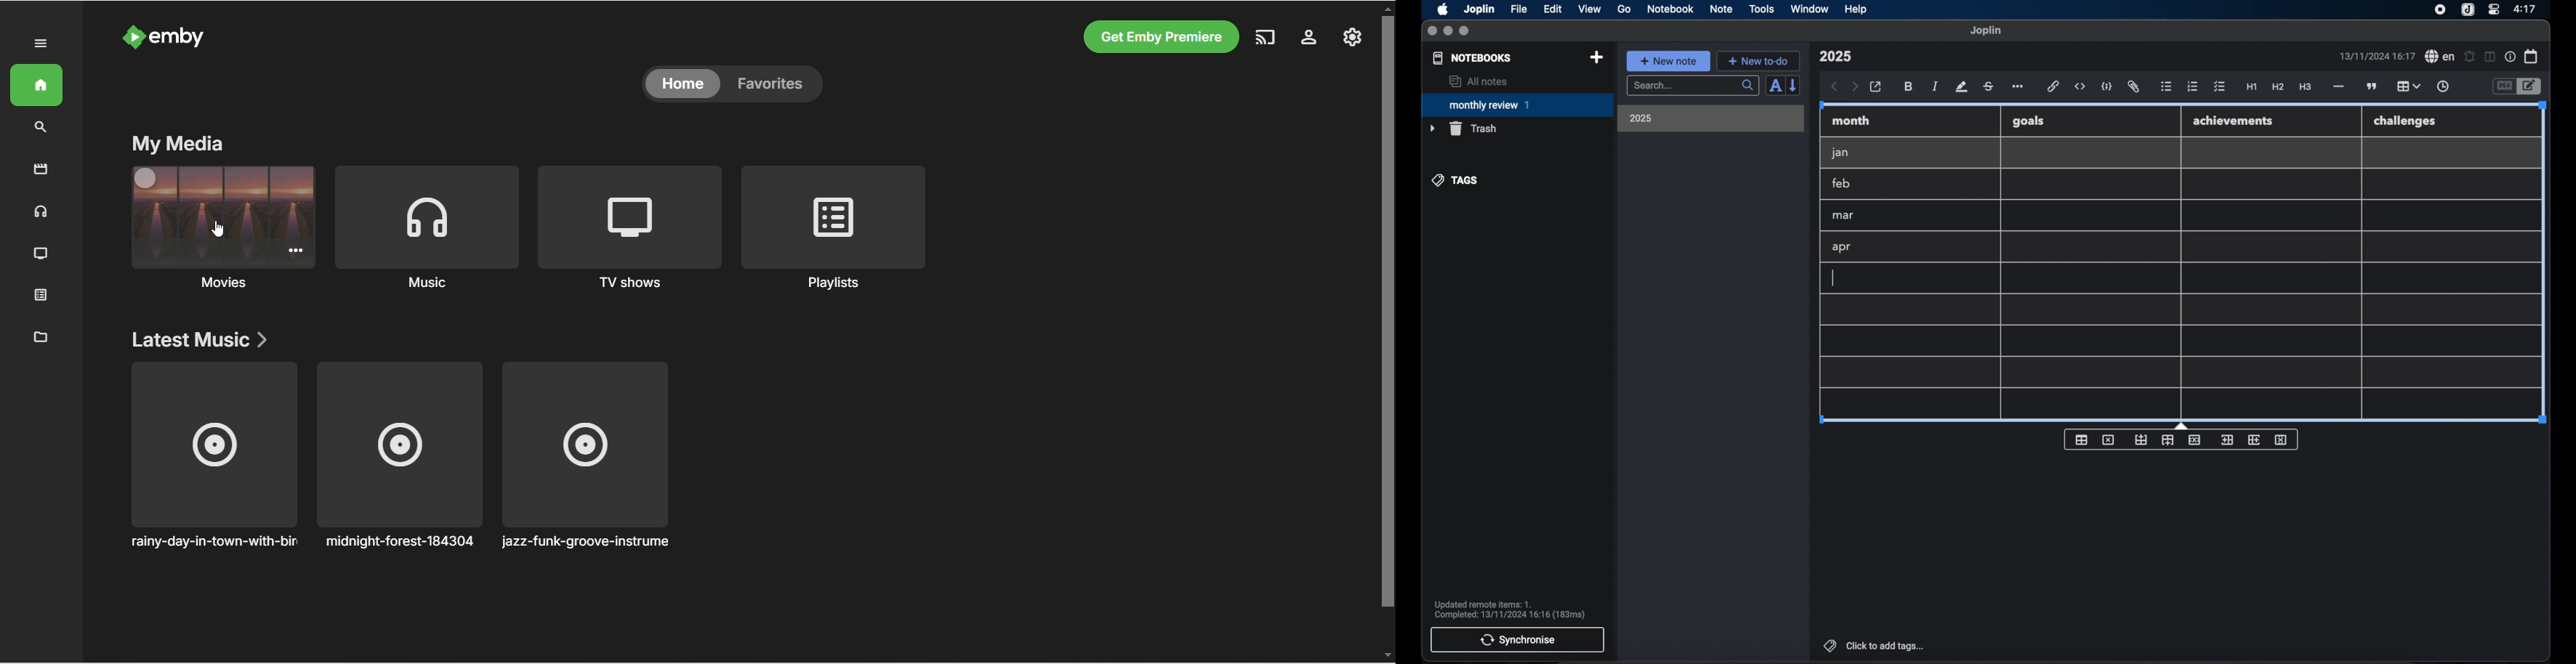 Image resolution: width=2576 pixels, height=672 pixels. What do you see at coordinates (1448, 31) in the screenshot?
I see `minimize` at bounding box center [1448, 31].